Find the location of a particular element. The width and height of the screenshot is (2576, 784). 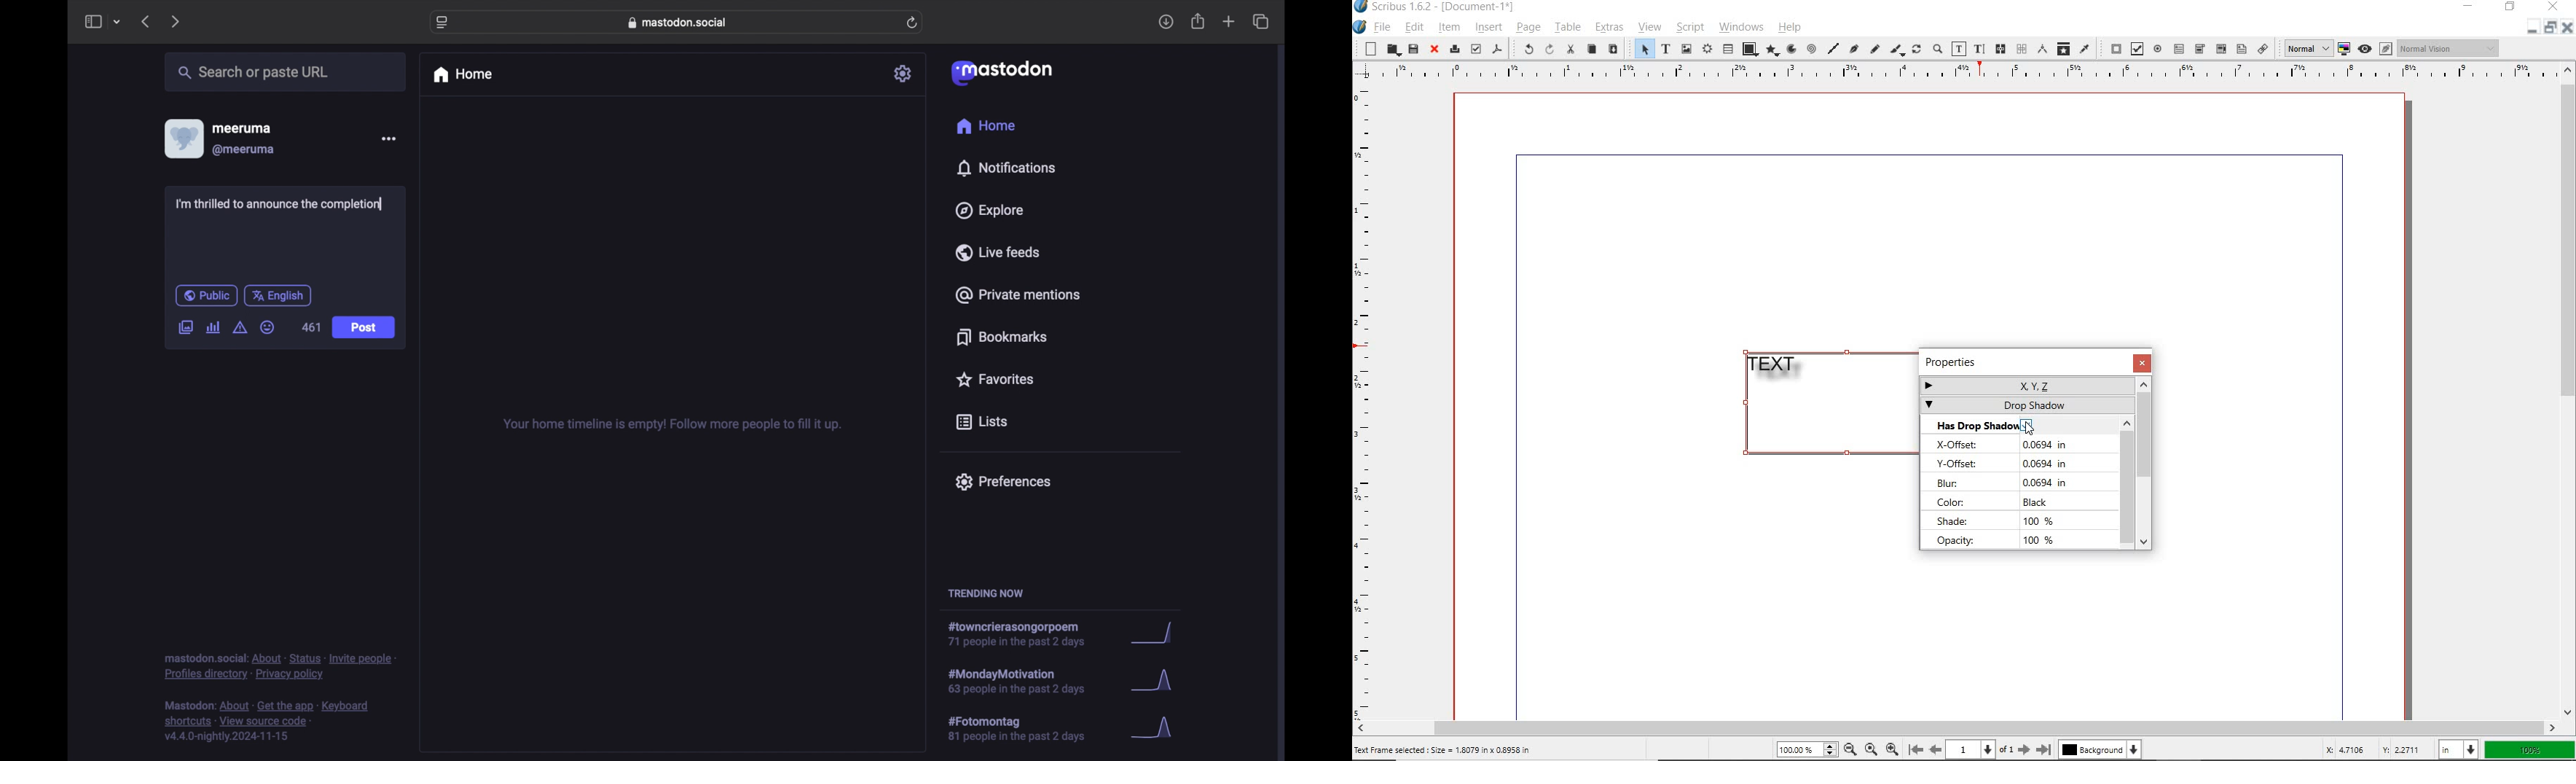

text frame is located at coordinates (1663, 49).